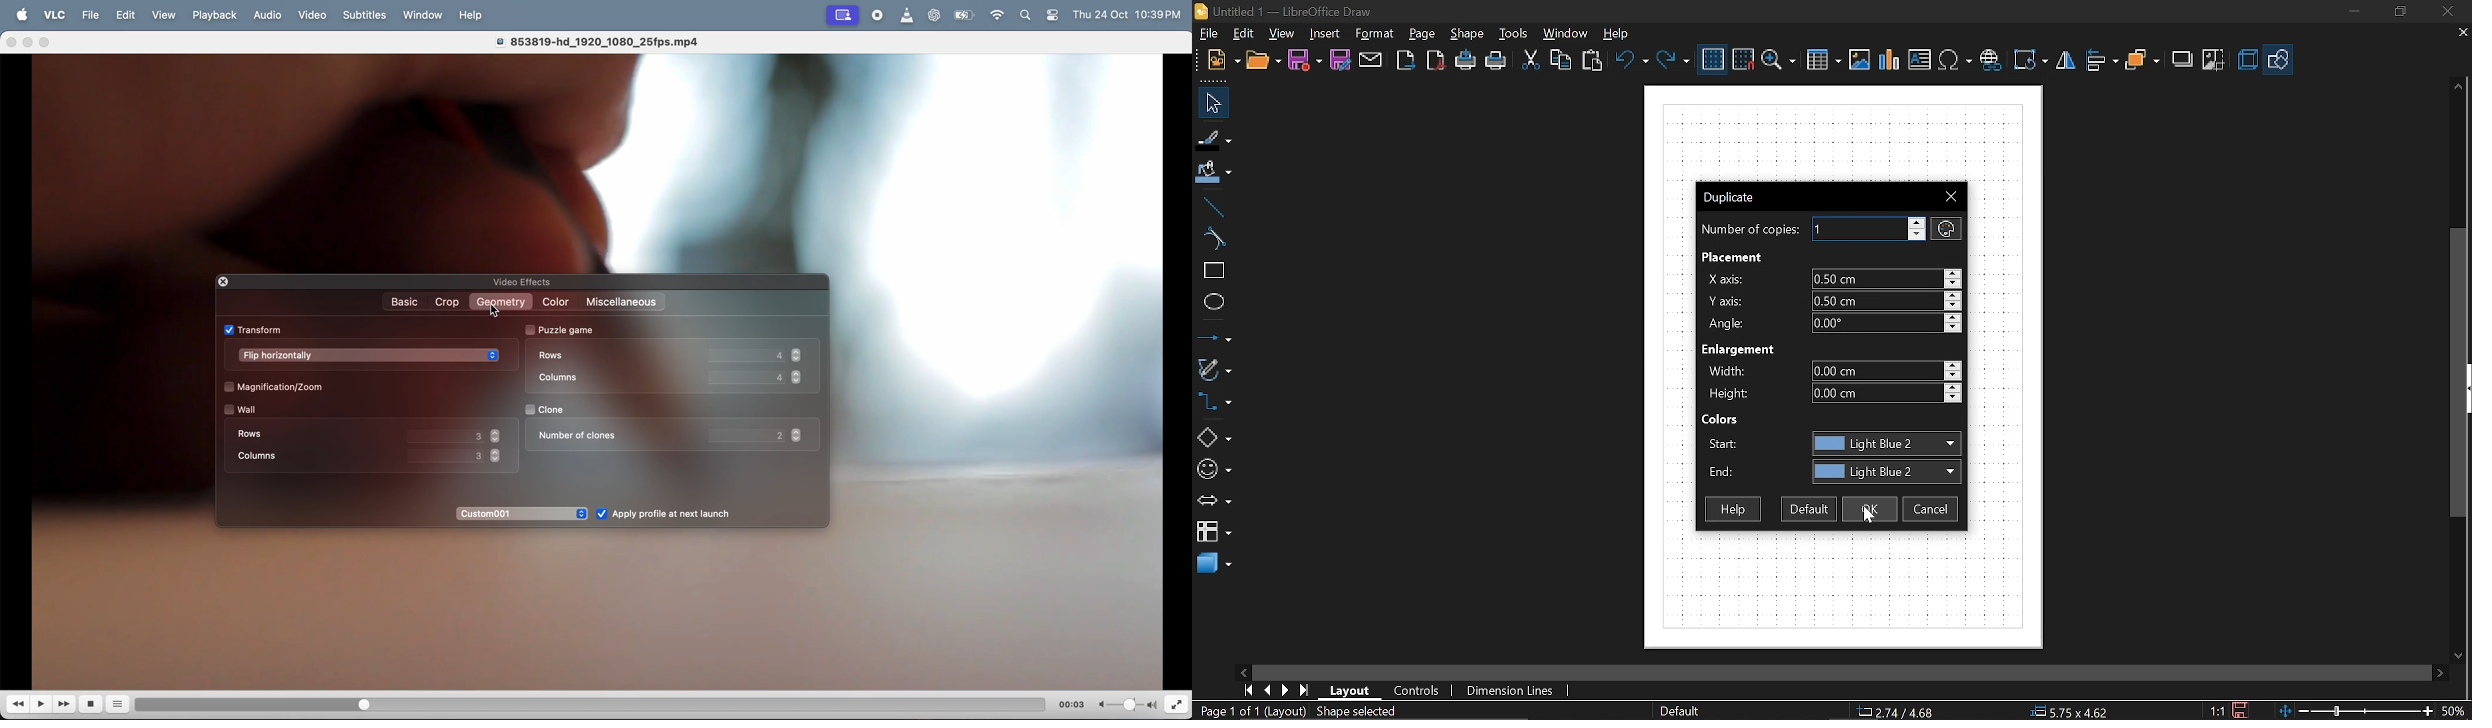 This screenshot has height=728, width=2492. Describe the element at coordinates (447, 302) in the screenshot. I see `crop` at that location.